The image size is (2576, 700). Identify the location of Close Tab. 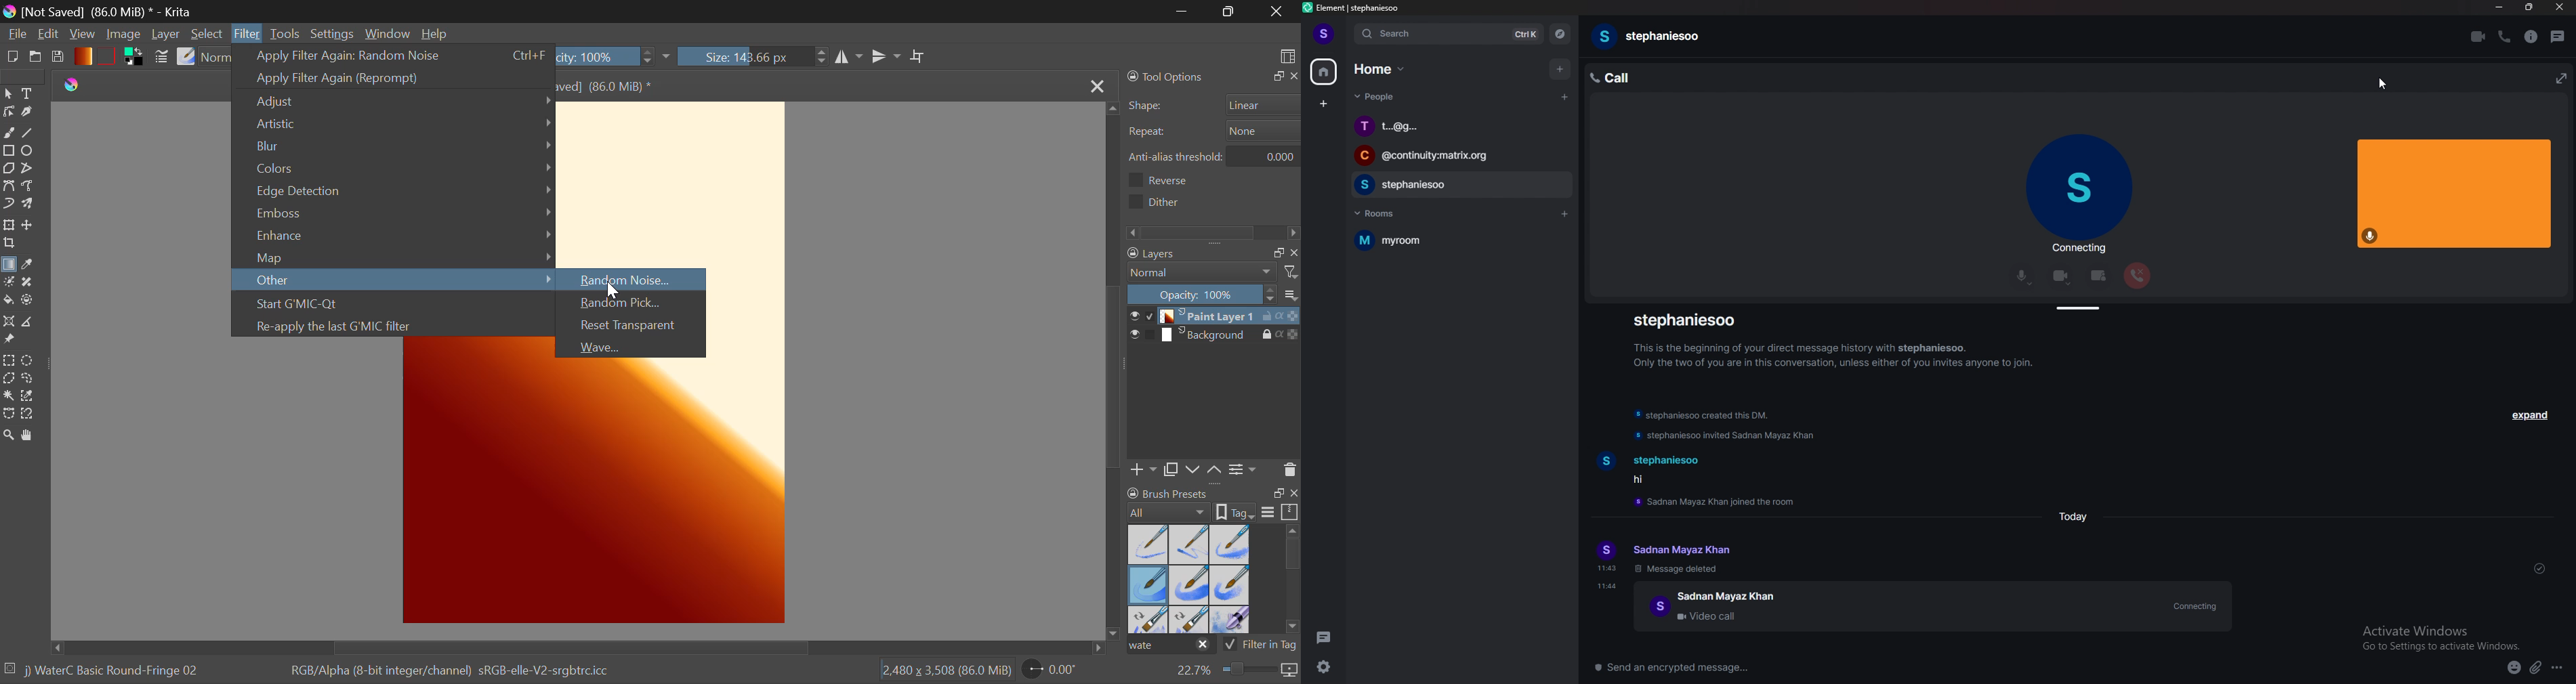
(1095, 85).